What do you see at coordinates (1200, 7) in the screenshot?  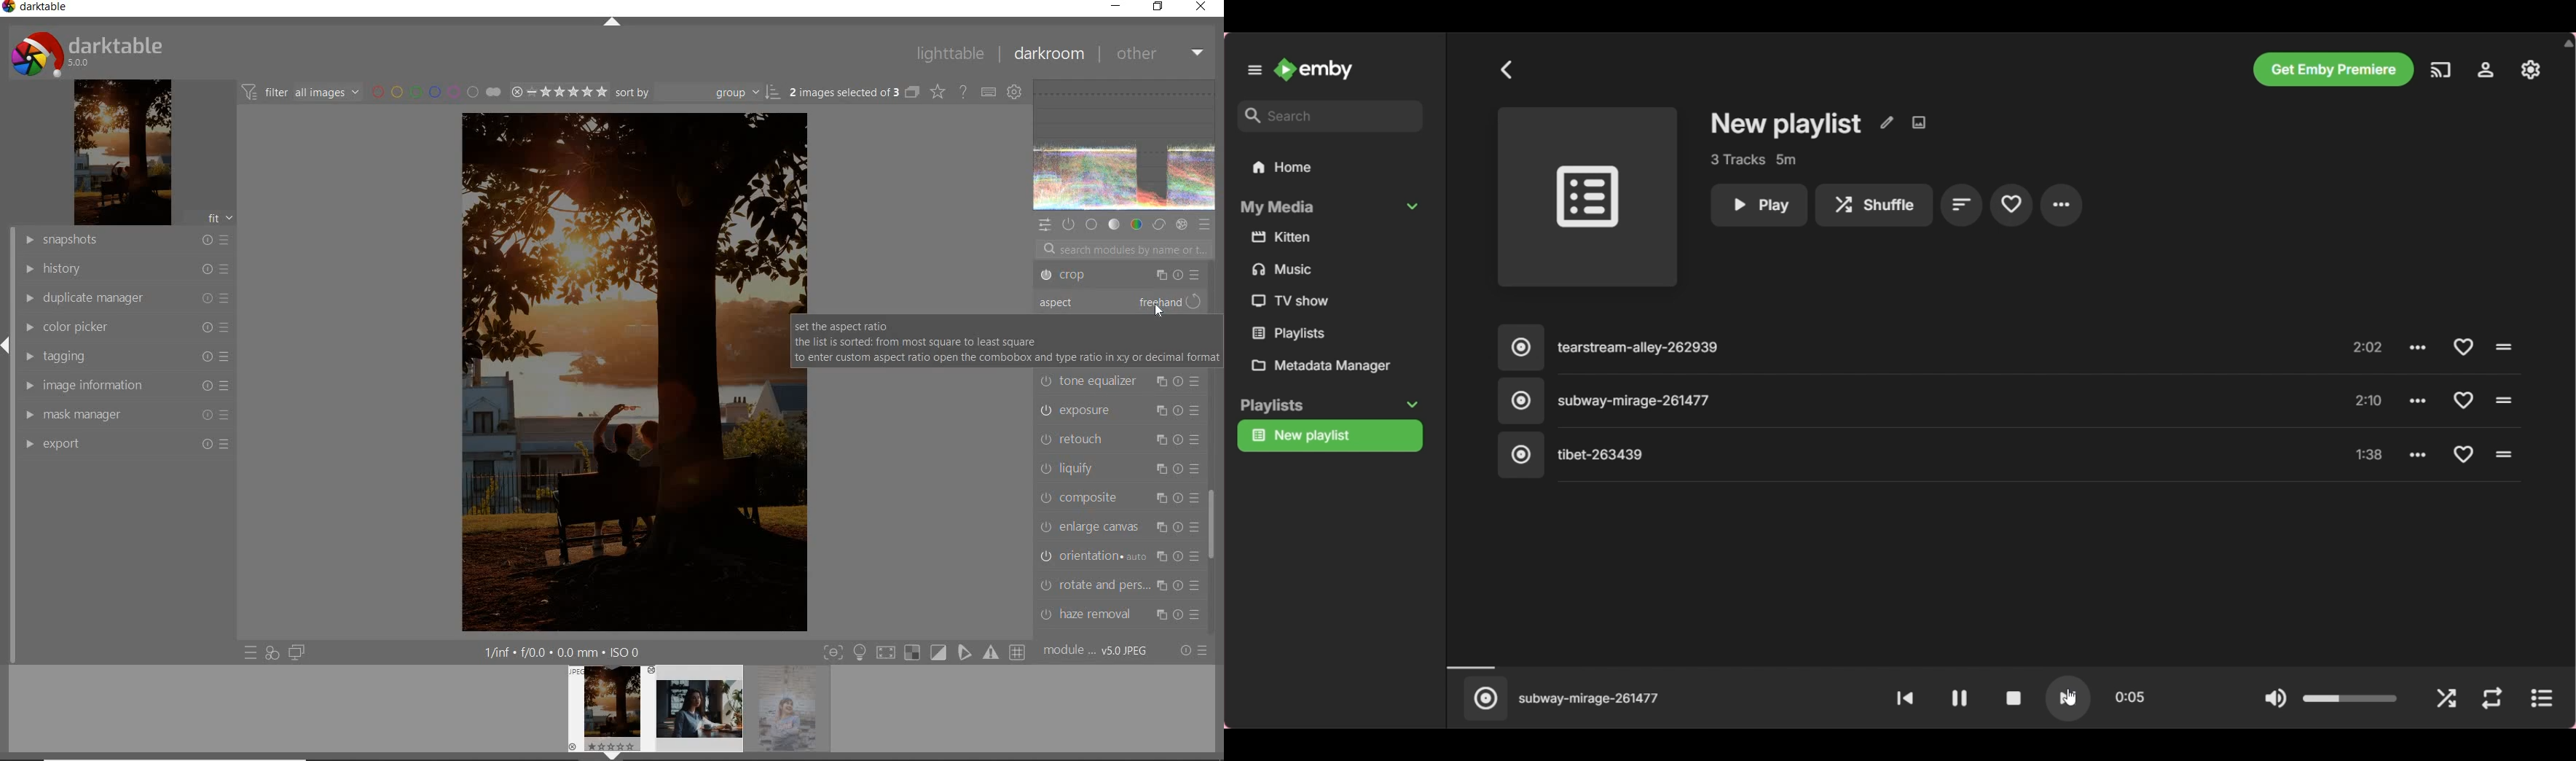 I see `close` at bounding box center [1200, 7].